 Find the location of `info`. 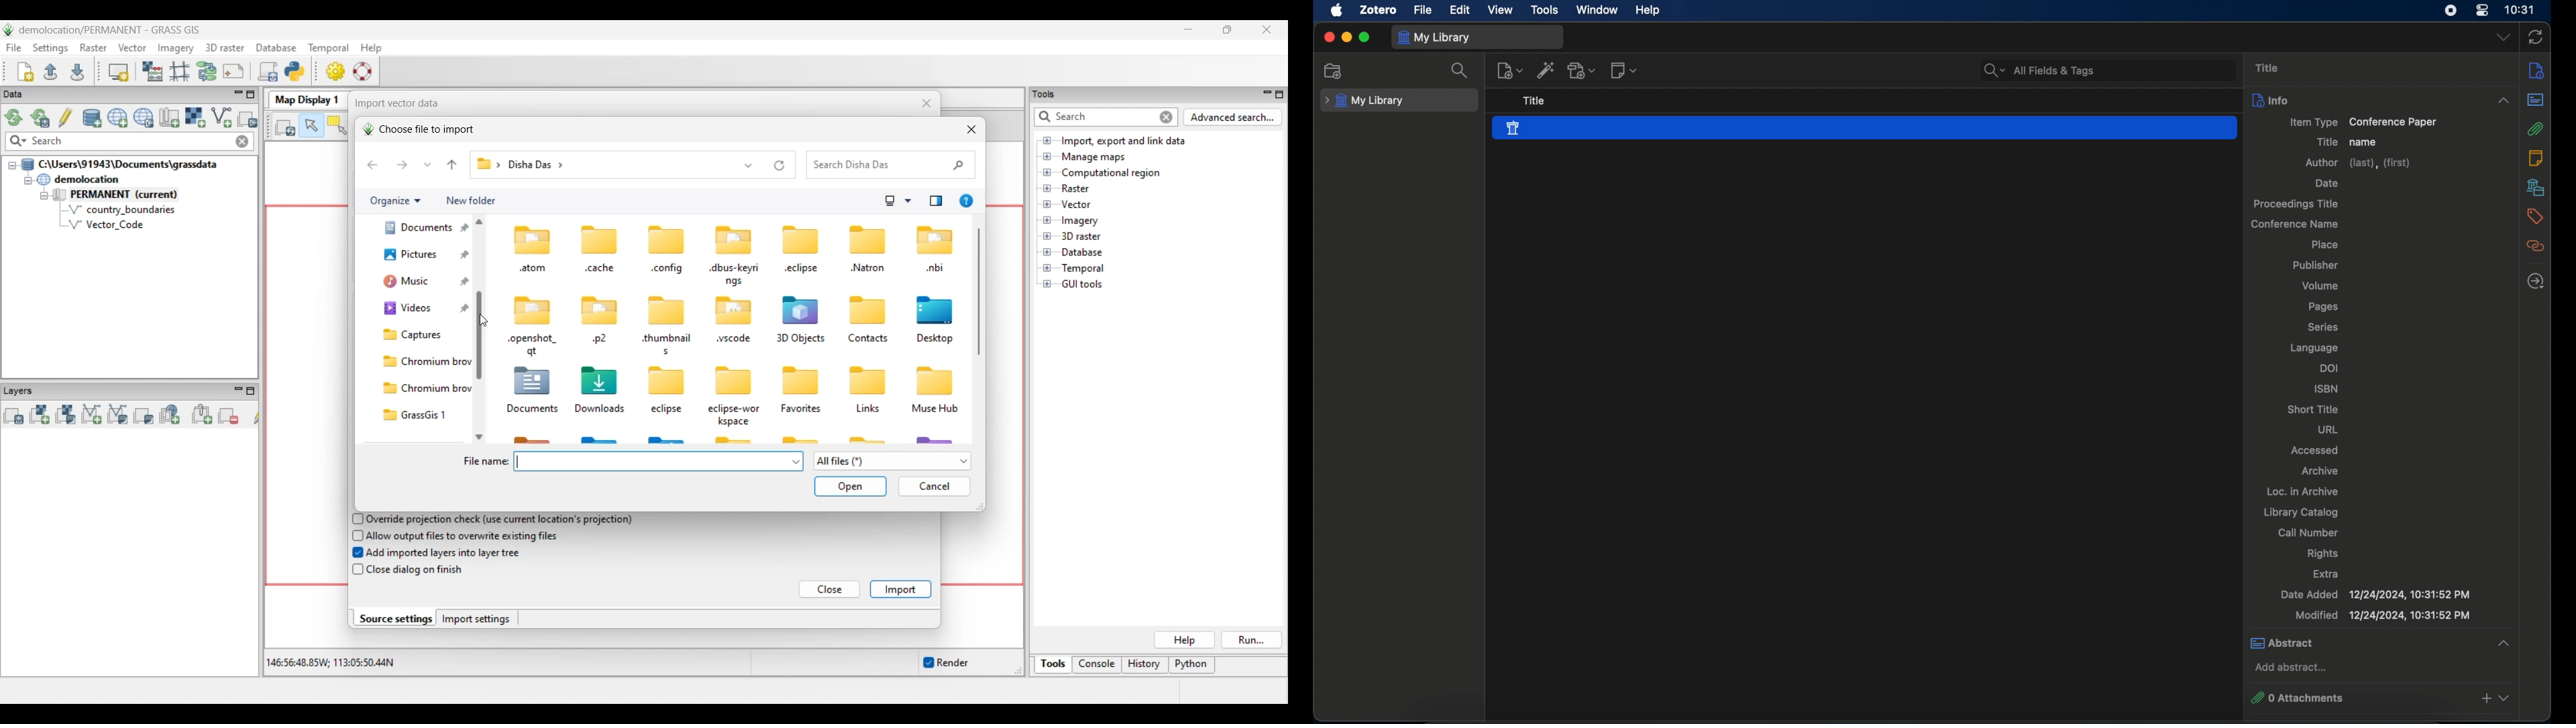

info is located at coordinates (2270, 100).